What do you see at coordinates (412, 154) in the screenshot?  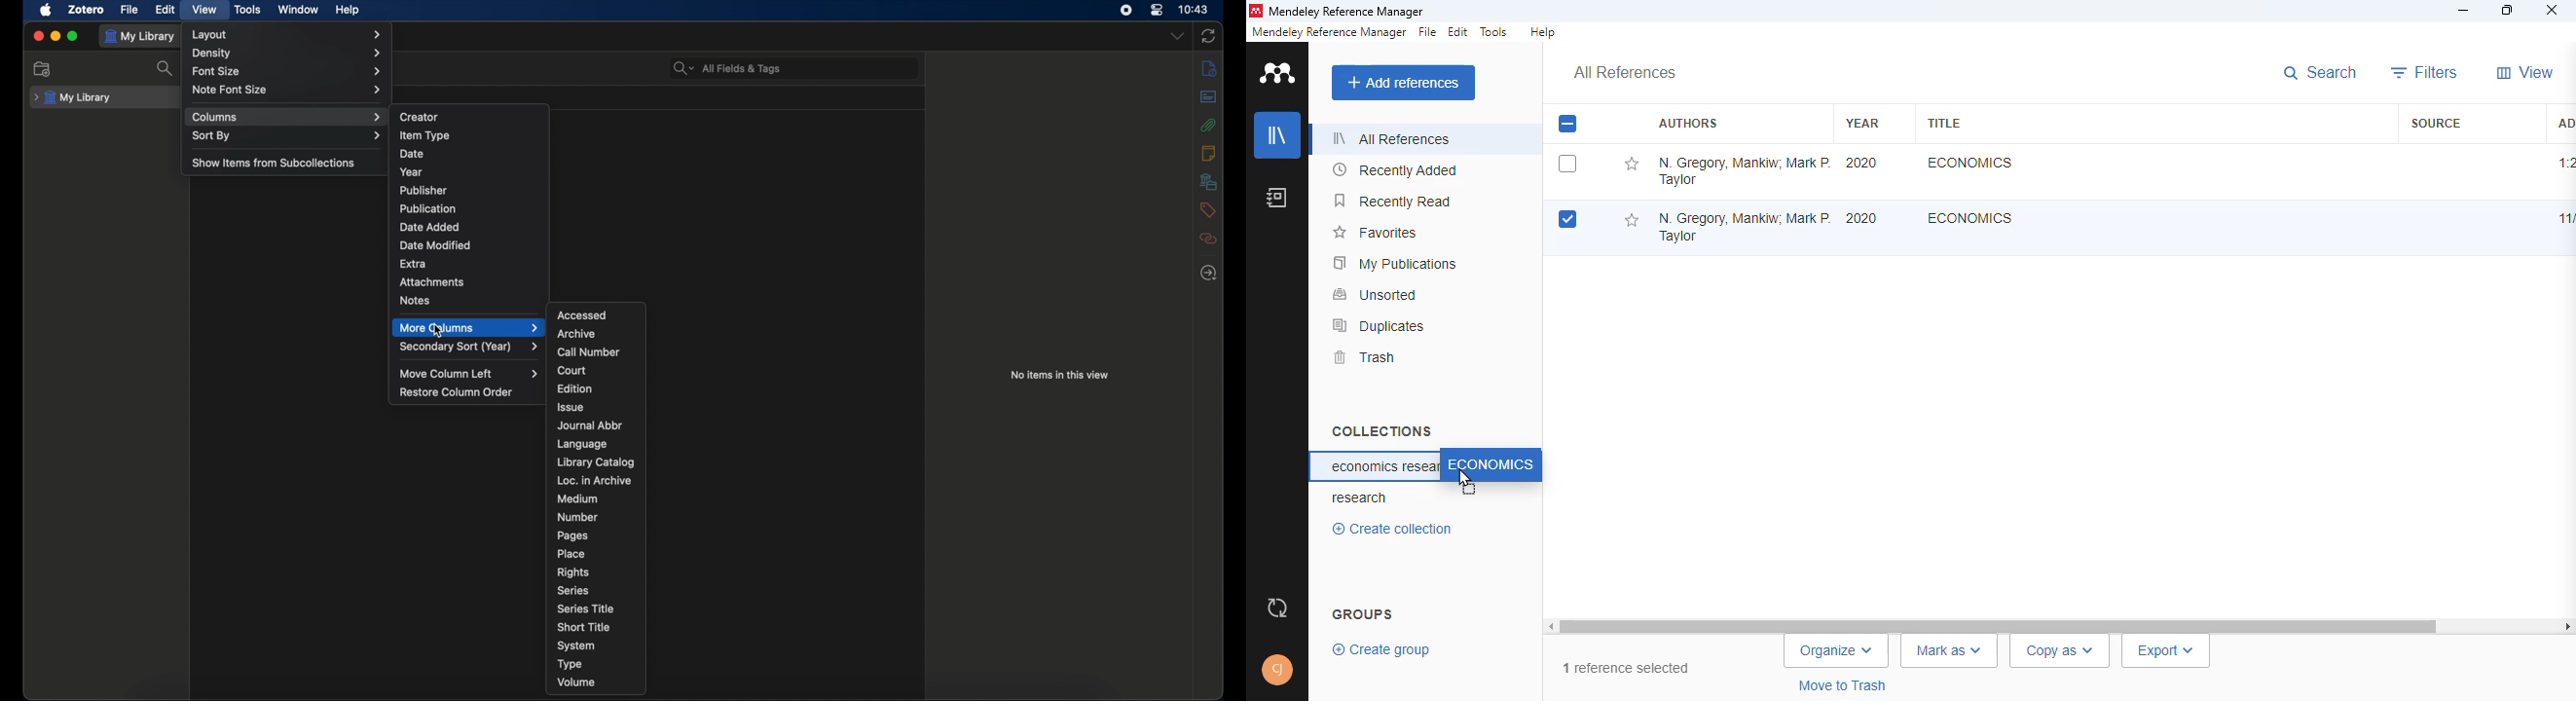 I see `date` at bounding box center [412, 154].